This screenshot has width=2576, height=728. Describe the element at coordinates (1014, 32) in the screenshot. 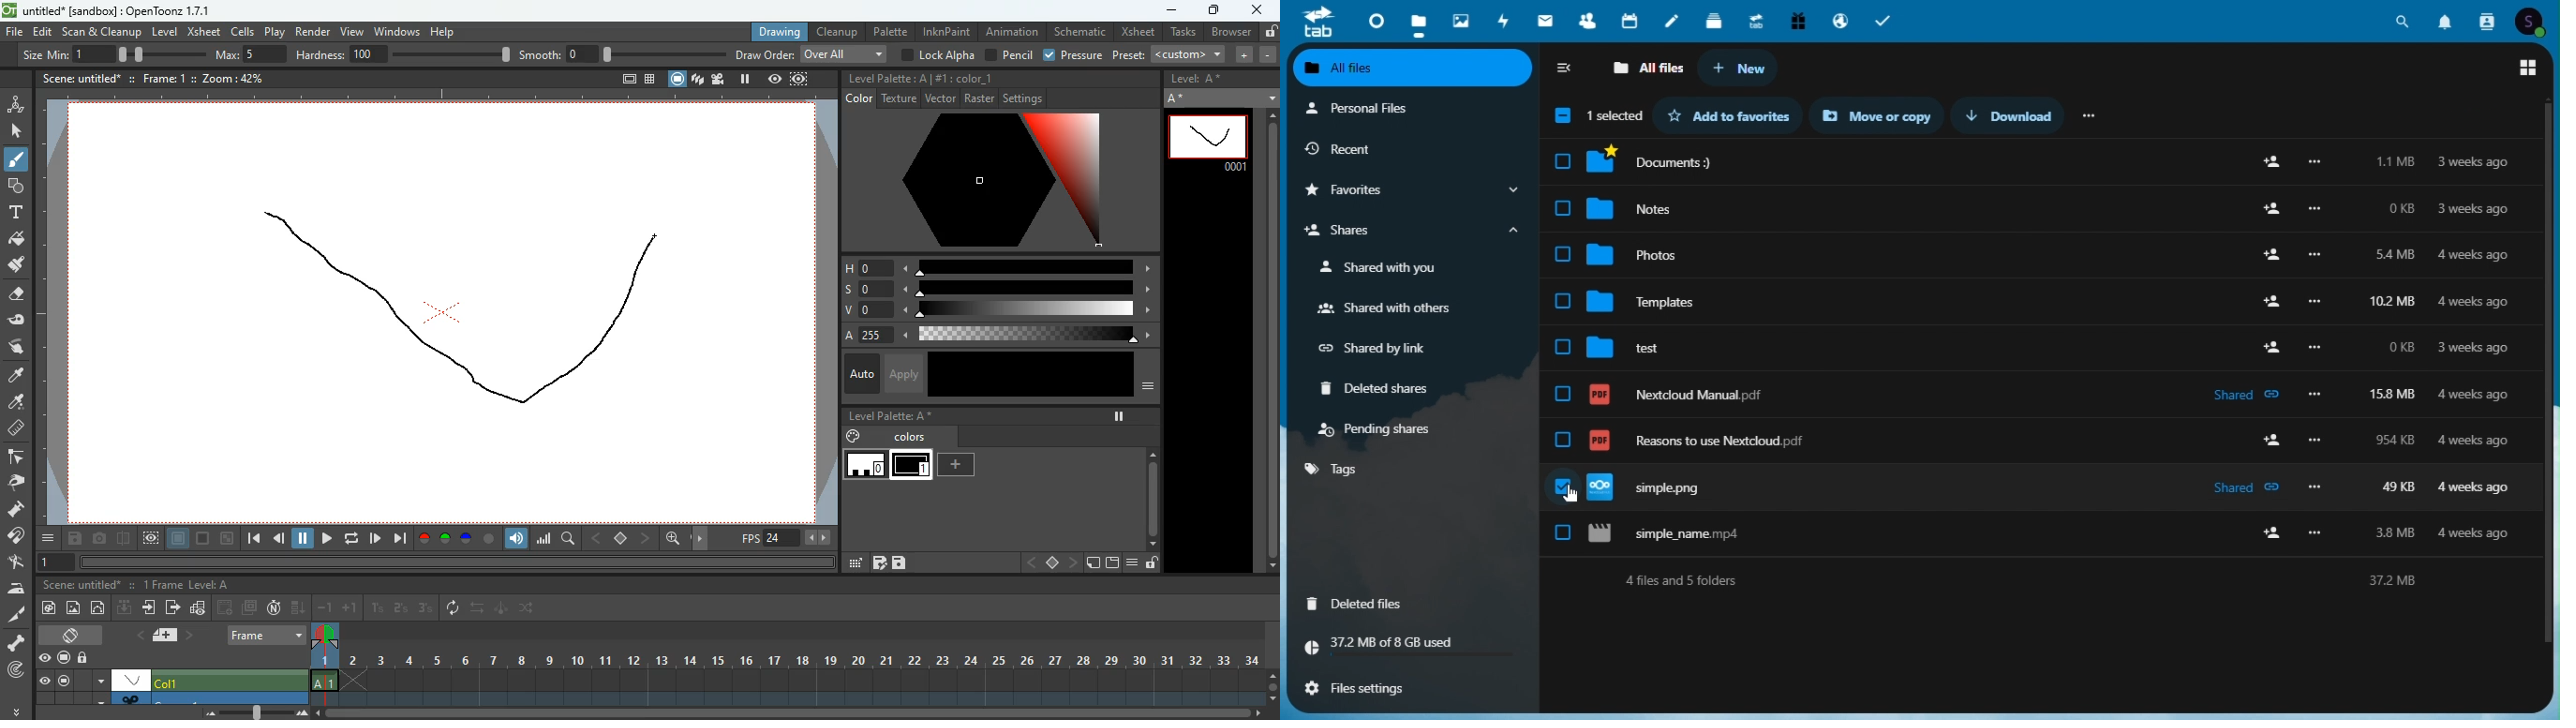

I see `animation` at that location.